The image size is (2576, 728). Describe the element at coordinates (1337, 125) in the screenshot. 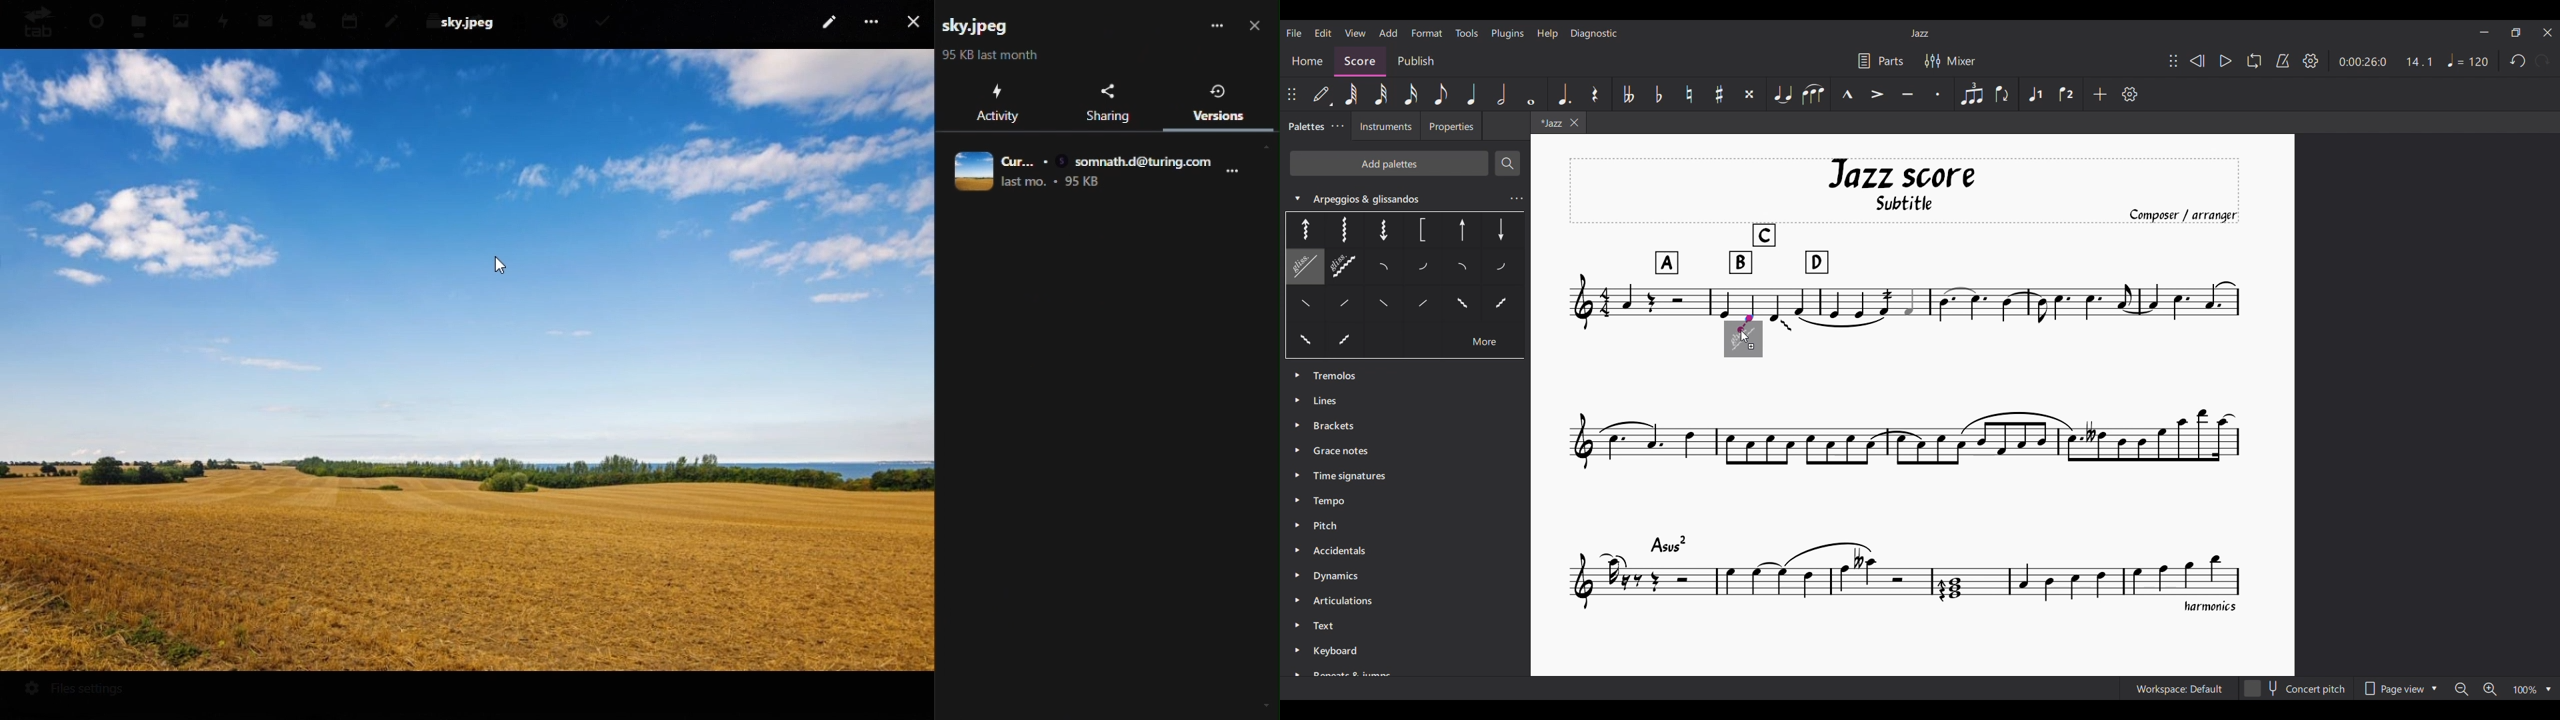

I see `Palette settings` at that location.